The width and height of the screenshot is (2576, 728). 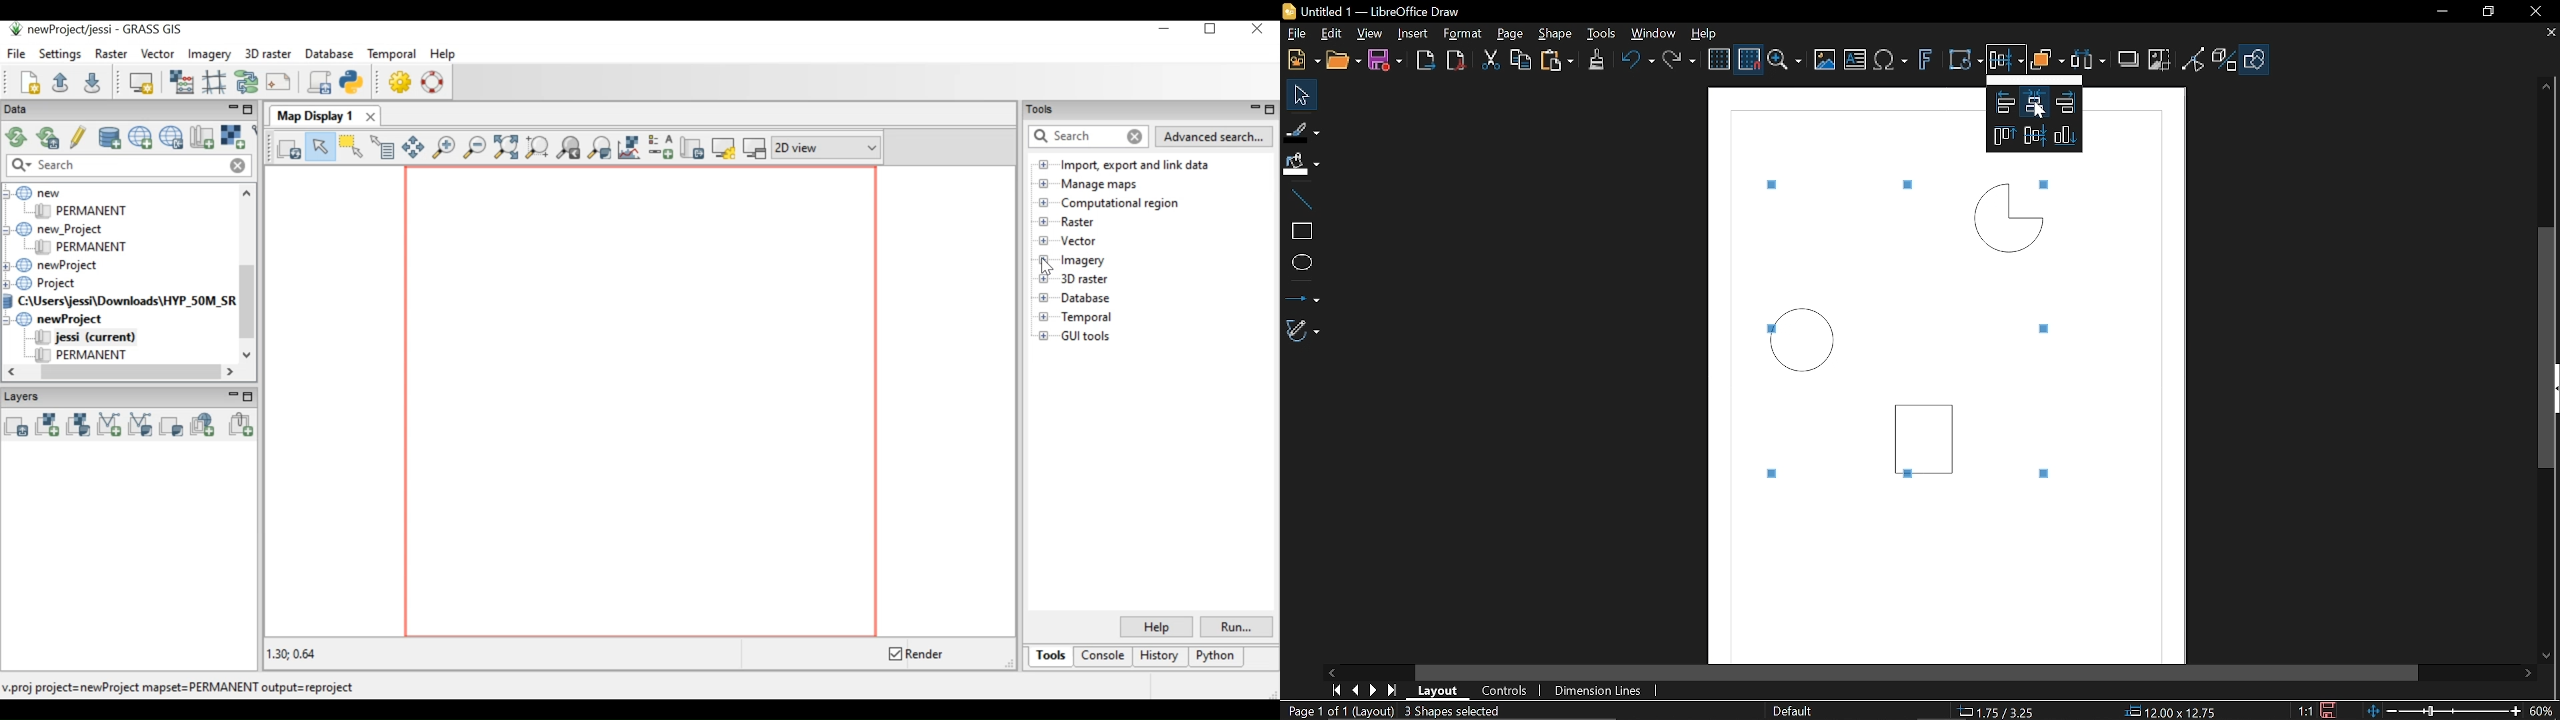 I want to click on 3 Shapes selected, so click(x=1452, y=710).